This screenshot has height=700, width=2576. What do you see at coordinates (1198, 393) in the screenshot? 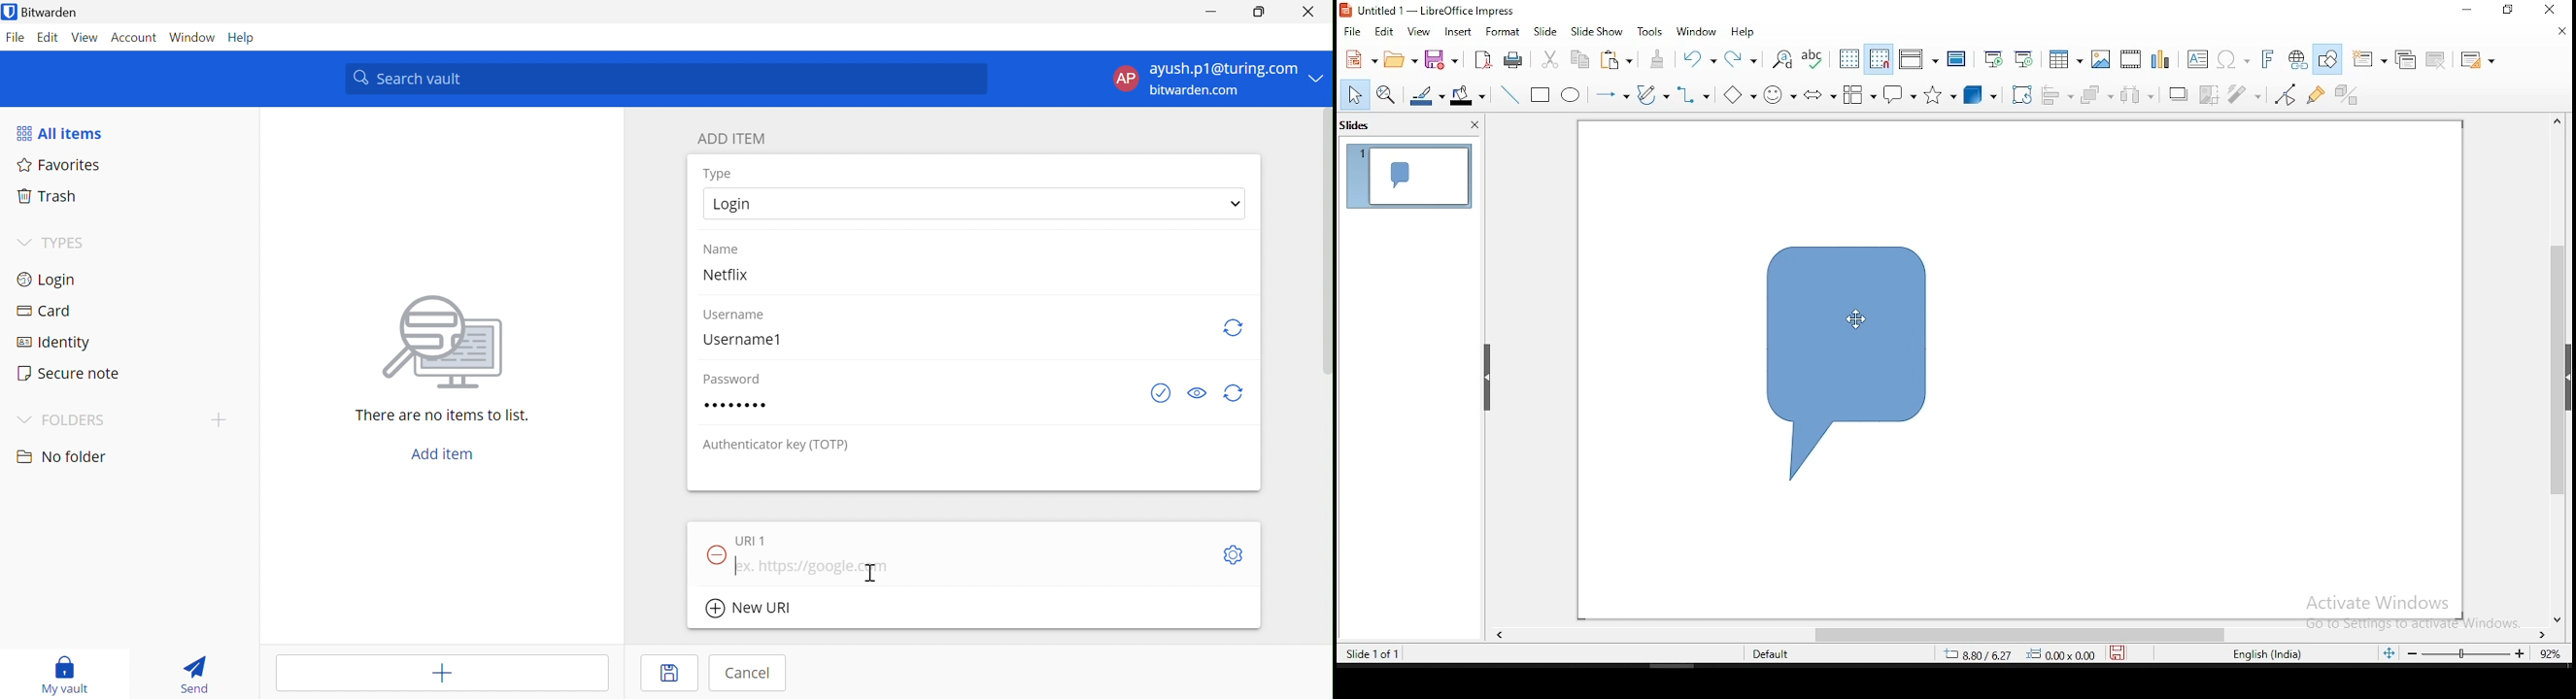
I see `Toggle visibility` at bounding box center [1198, 393].